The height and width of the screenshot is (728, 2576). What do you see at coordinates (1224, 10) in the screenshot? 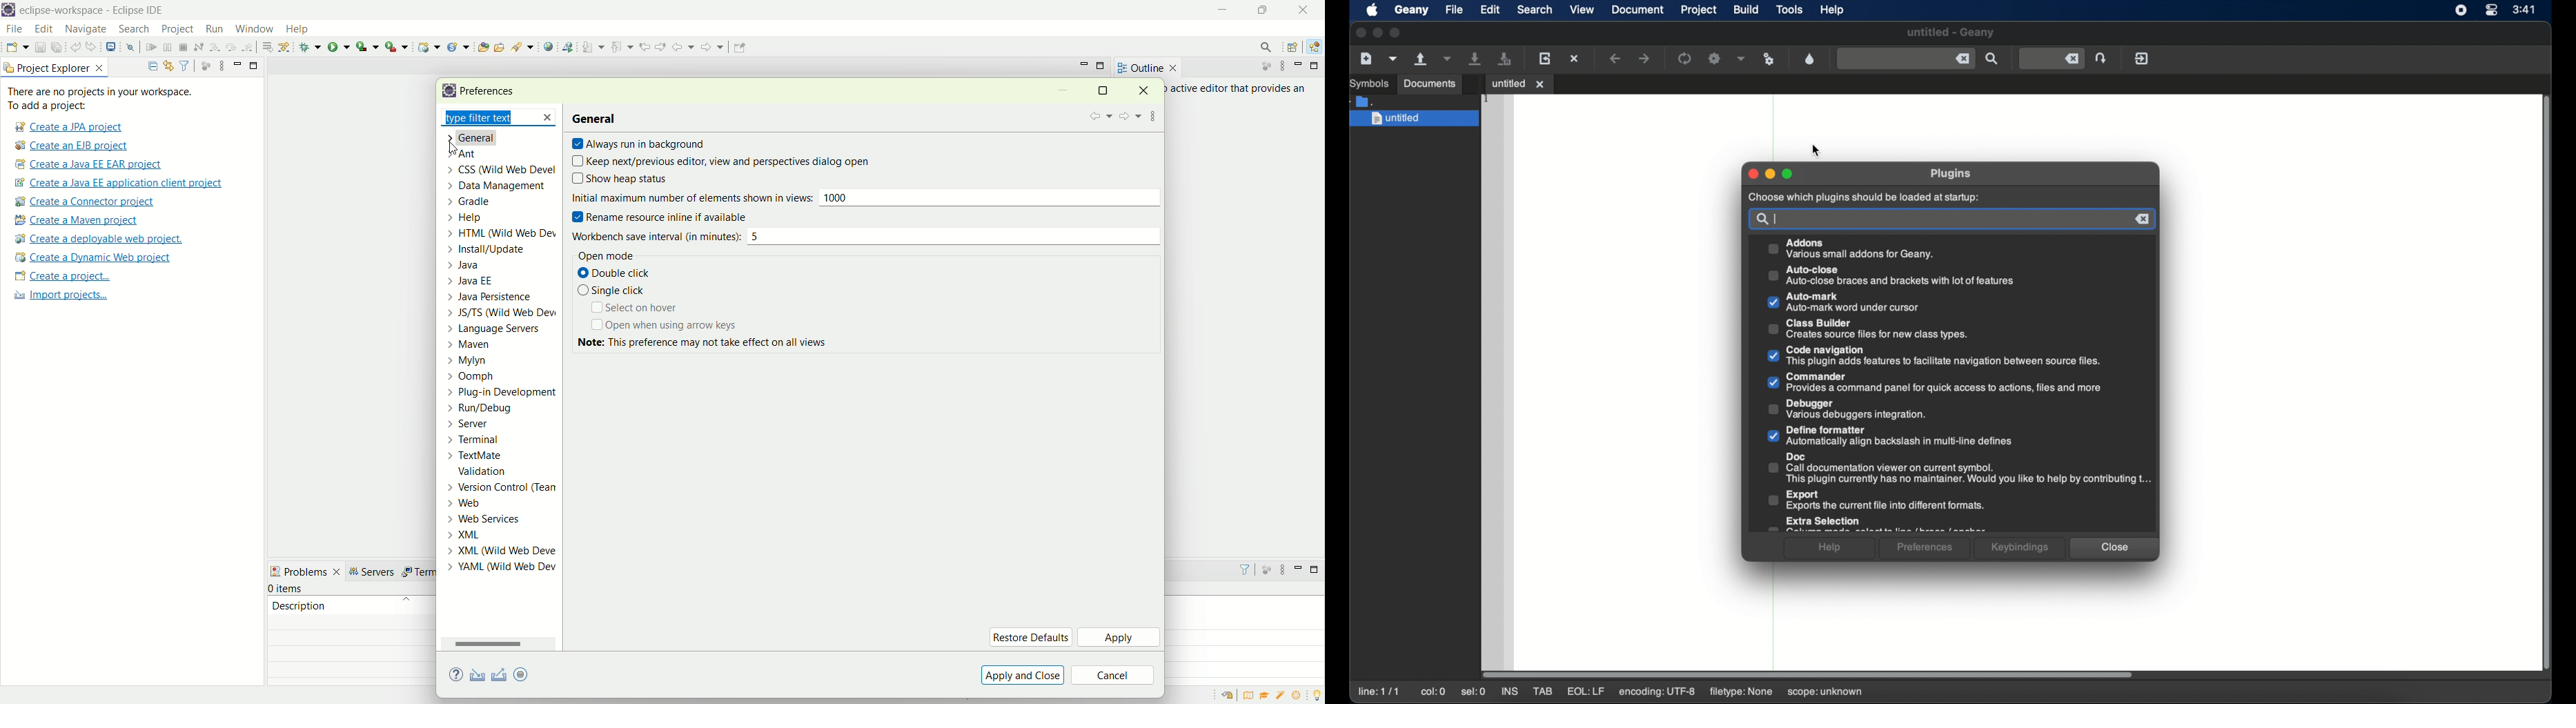
I see `minimize` at bounding box center [1224, 10].